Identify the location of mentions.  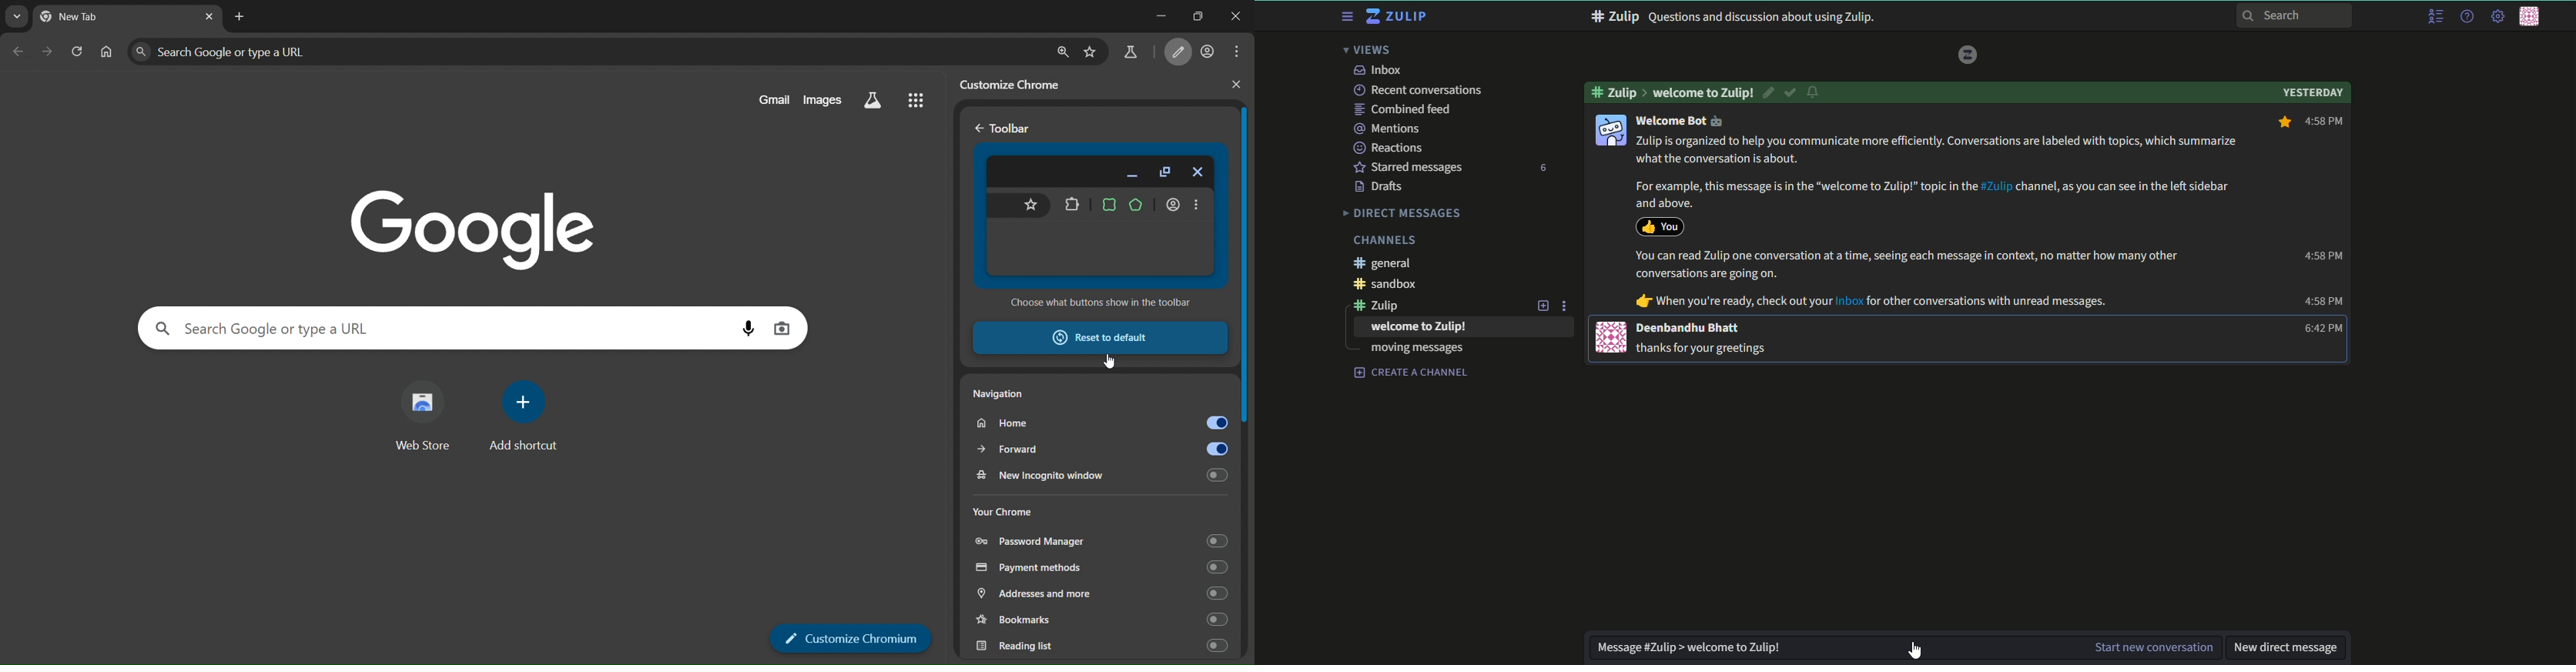
(1389, 128).